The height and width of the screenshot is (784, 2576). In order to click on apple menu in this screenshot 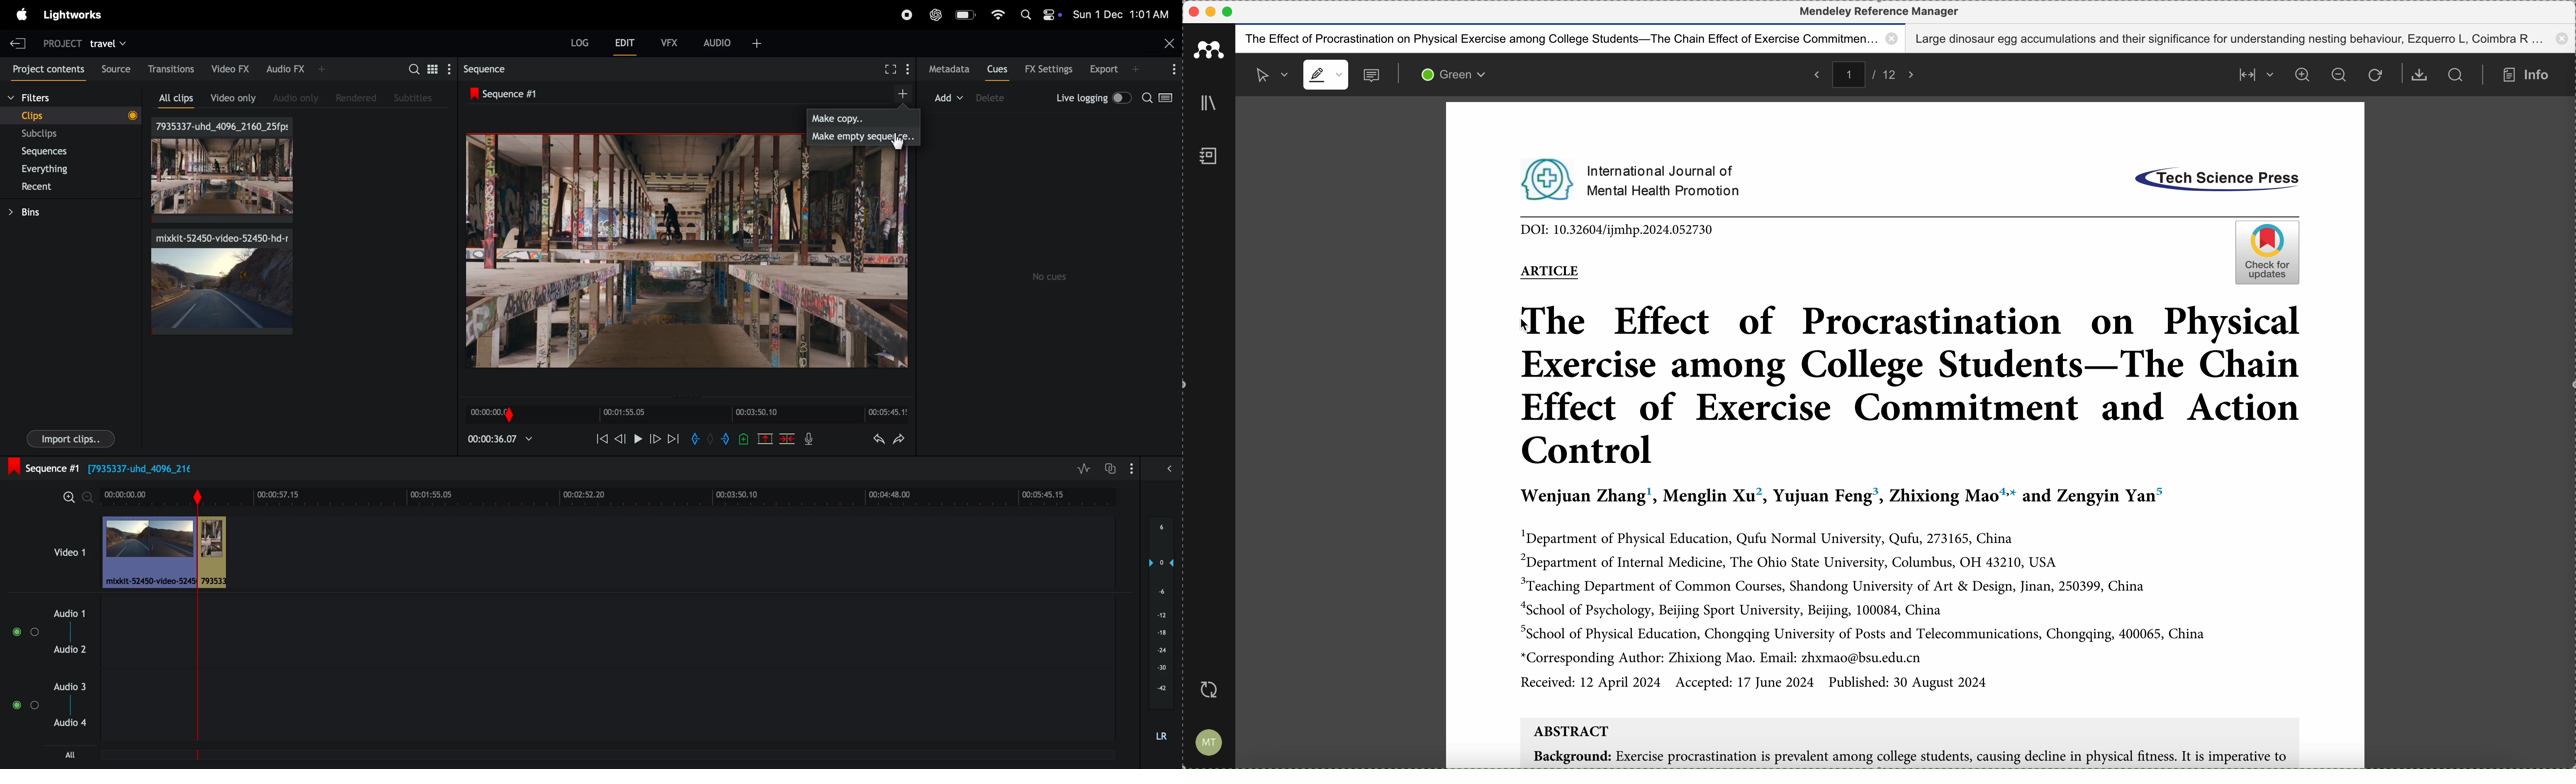, I will do `click(22, 14)`.